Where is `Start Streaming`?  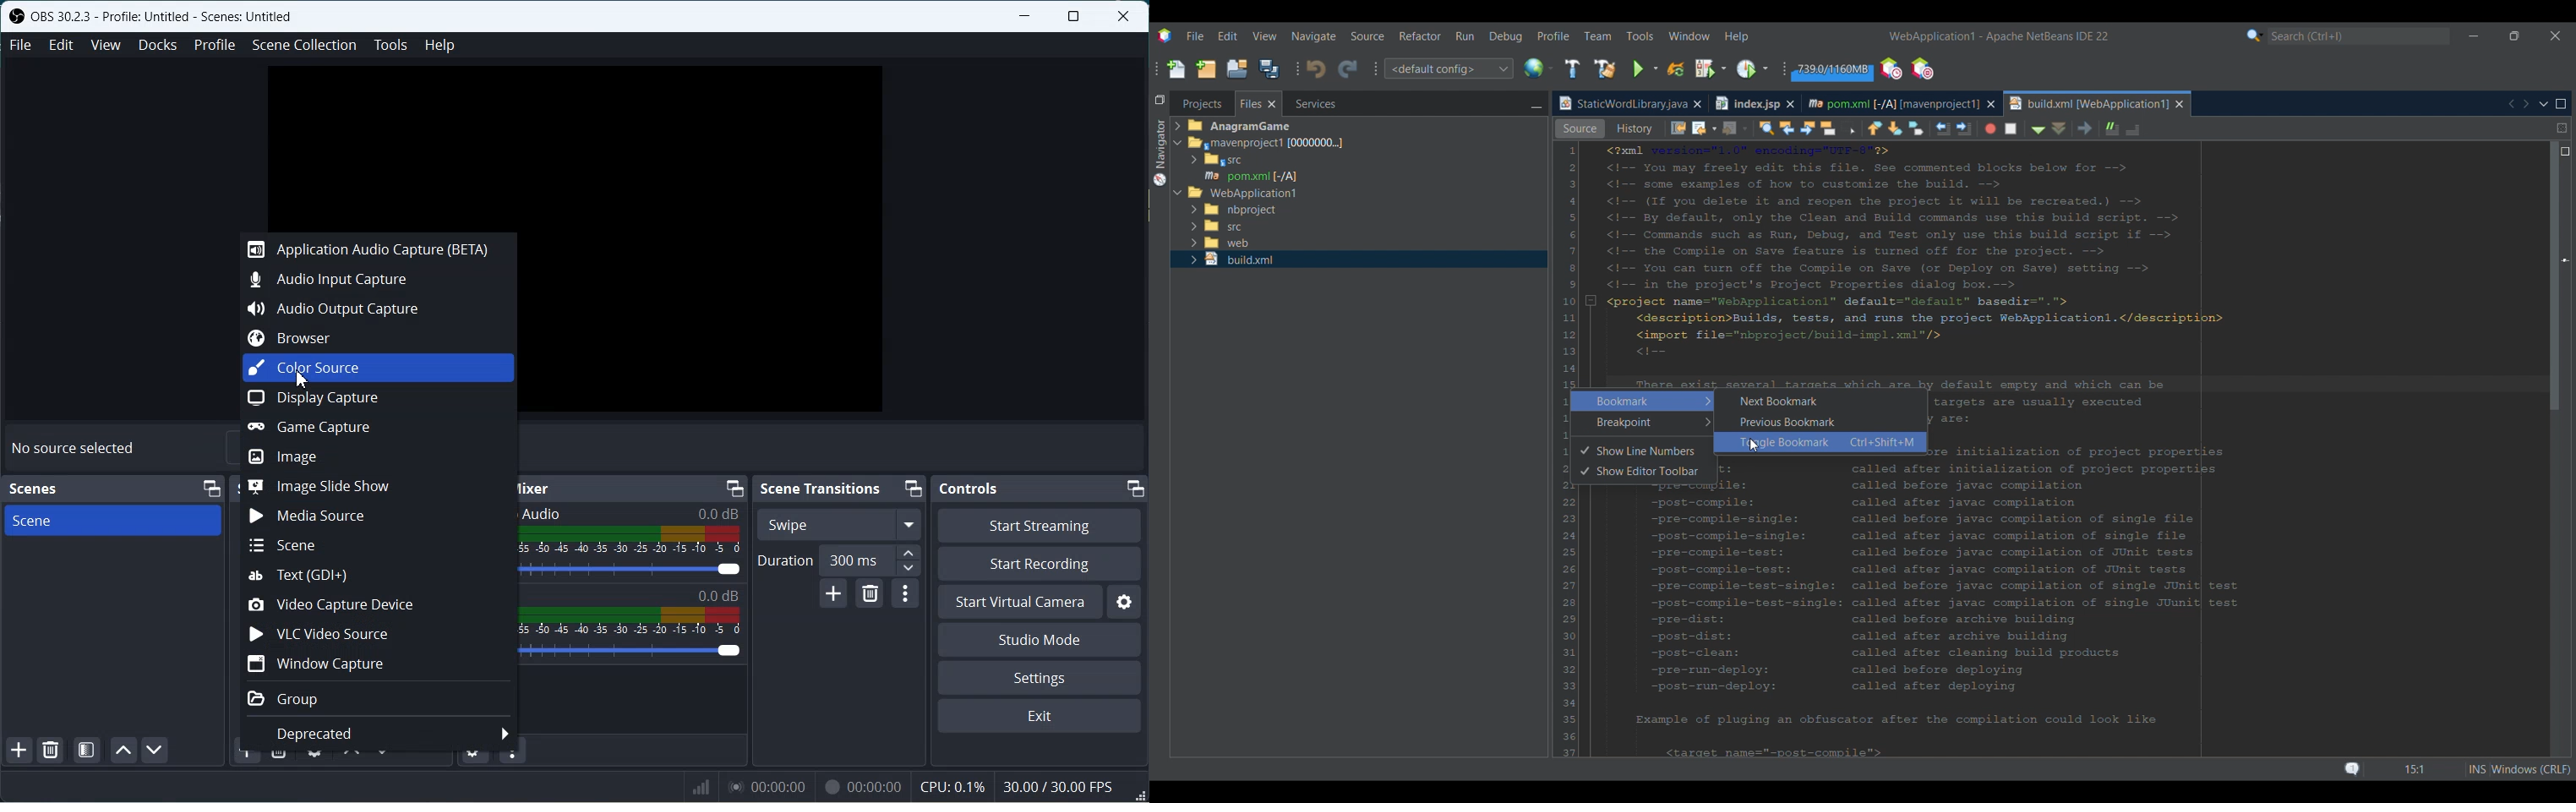 Start Streaming is located at coordinates (1040, 525).